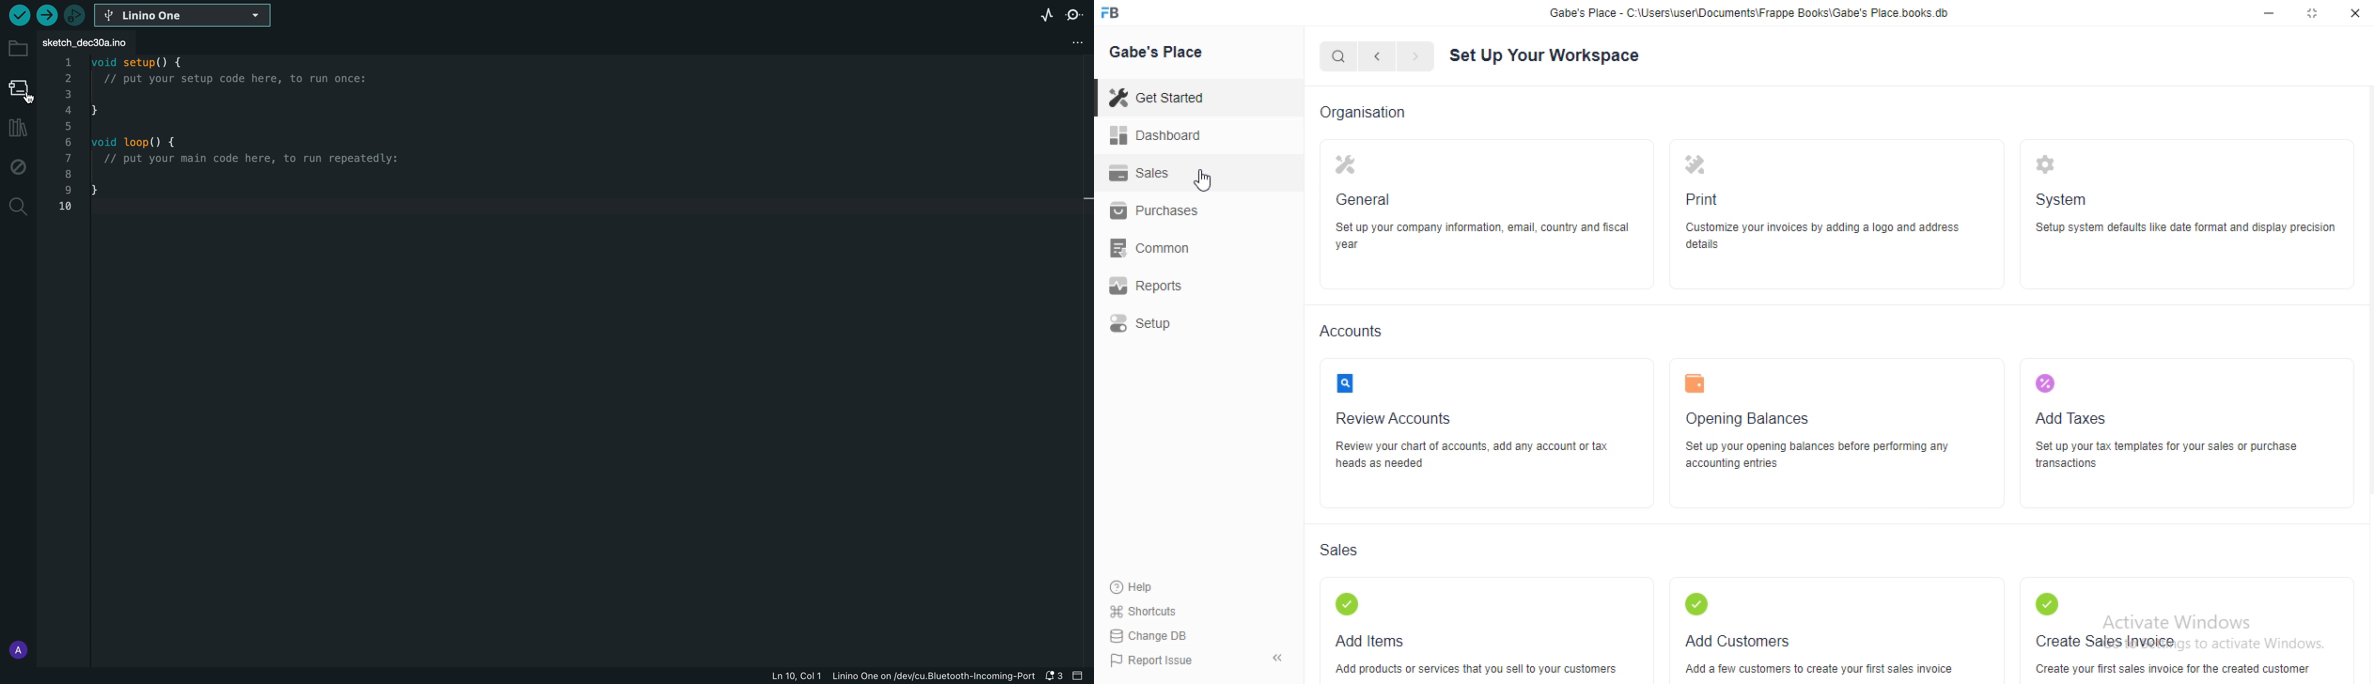 The image size is (2380, 700). I want to click on Add Customers, so click(1737, 641).